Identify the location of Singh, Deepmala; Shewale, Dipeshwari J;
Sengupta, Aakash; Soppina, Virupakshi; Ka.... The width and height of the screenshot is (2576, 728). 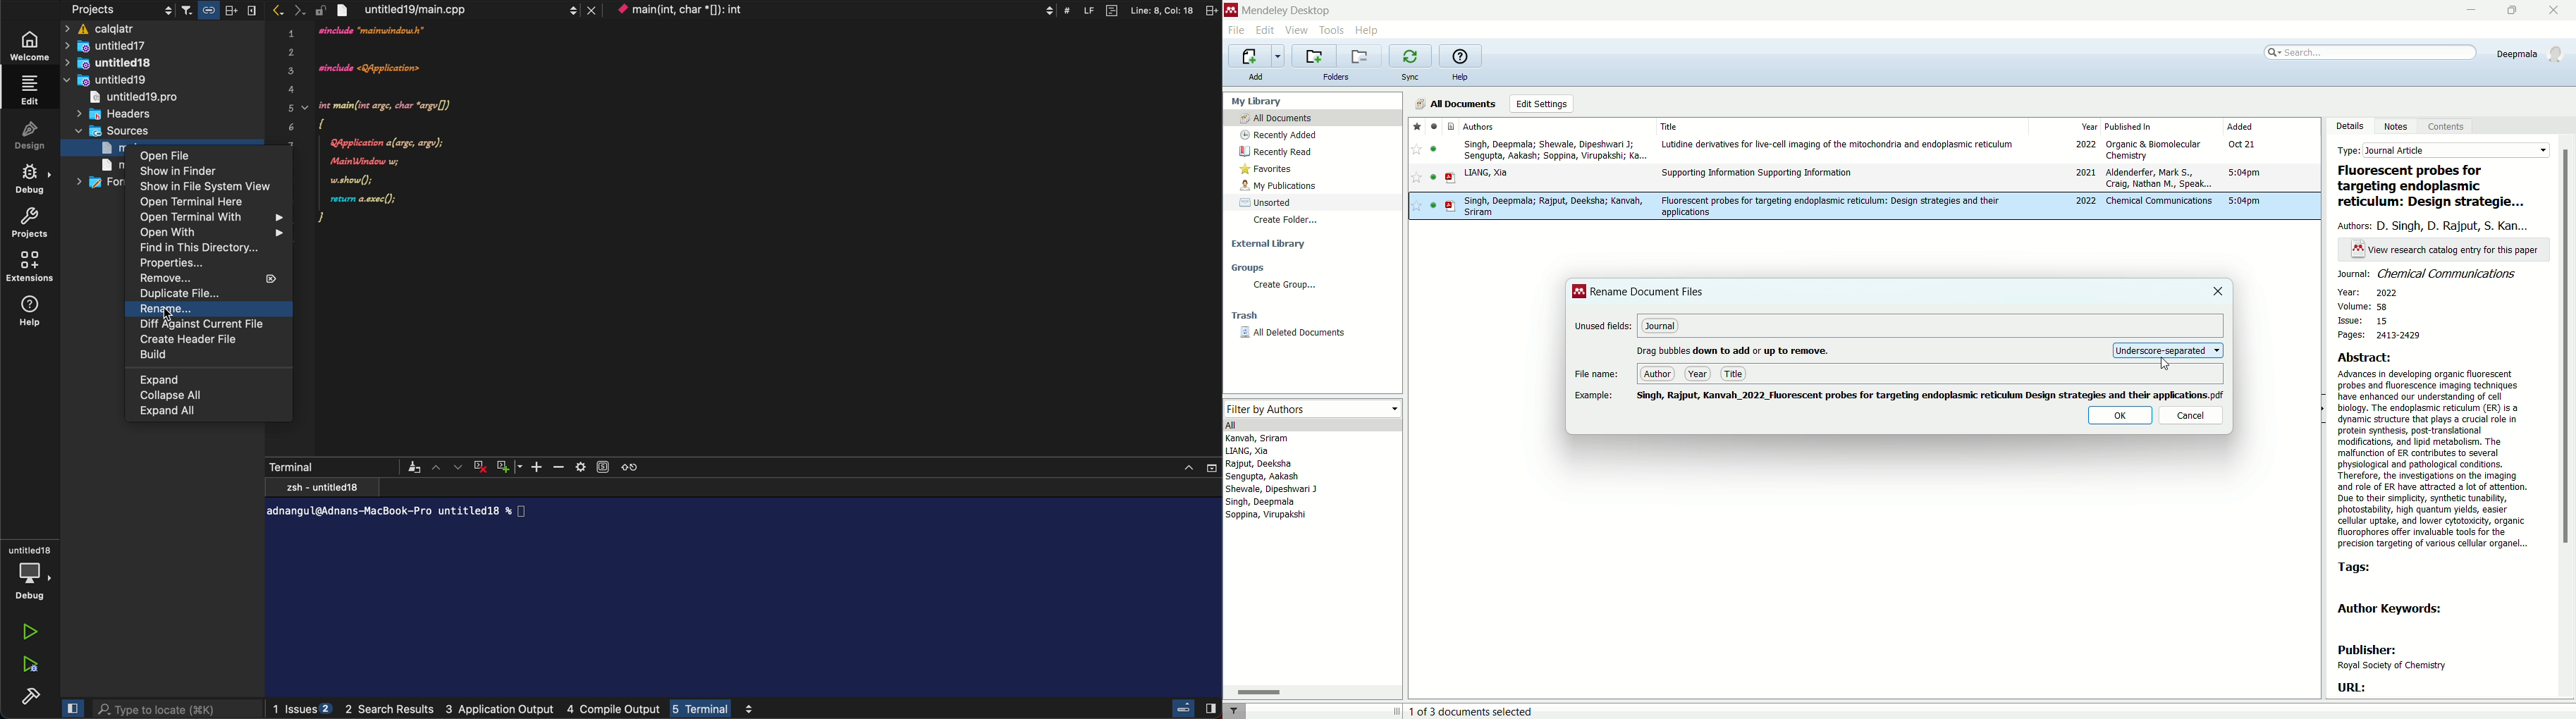
(1552, 149).